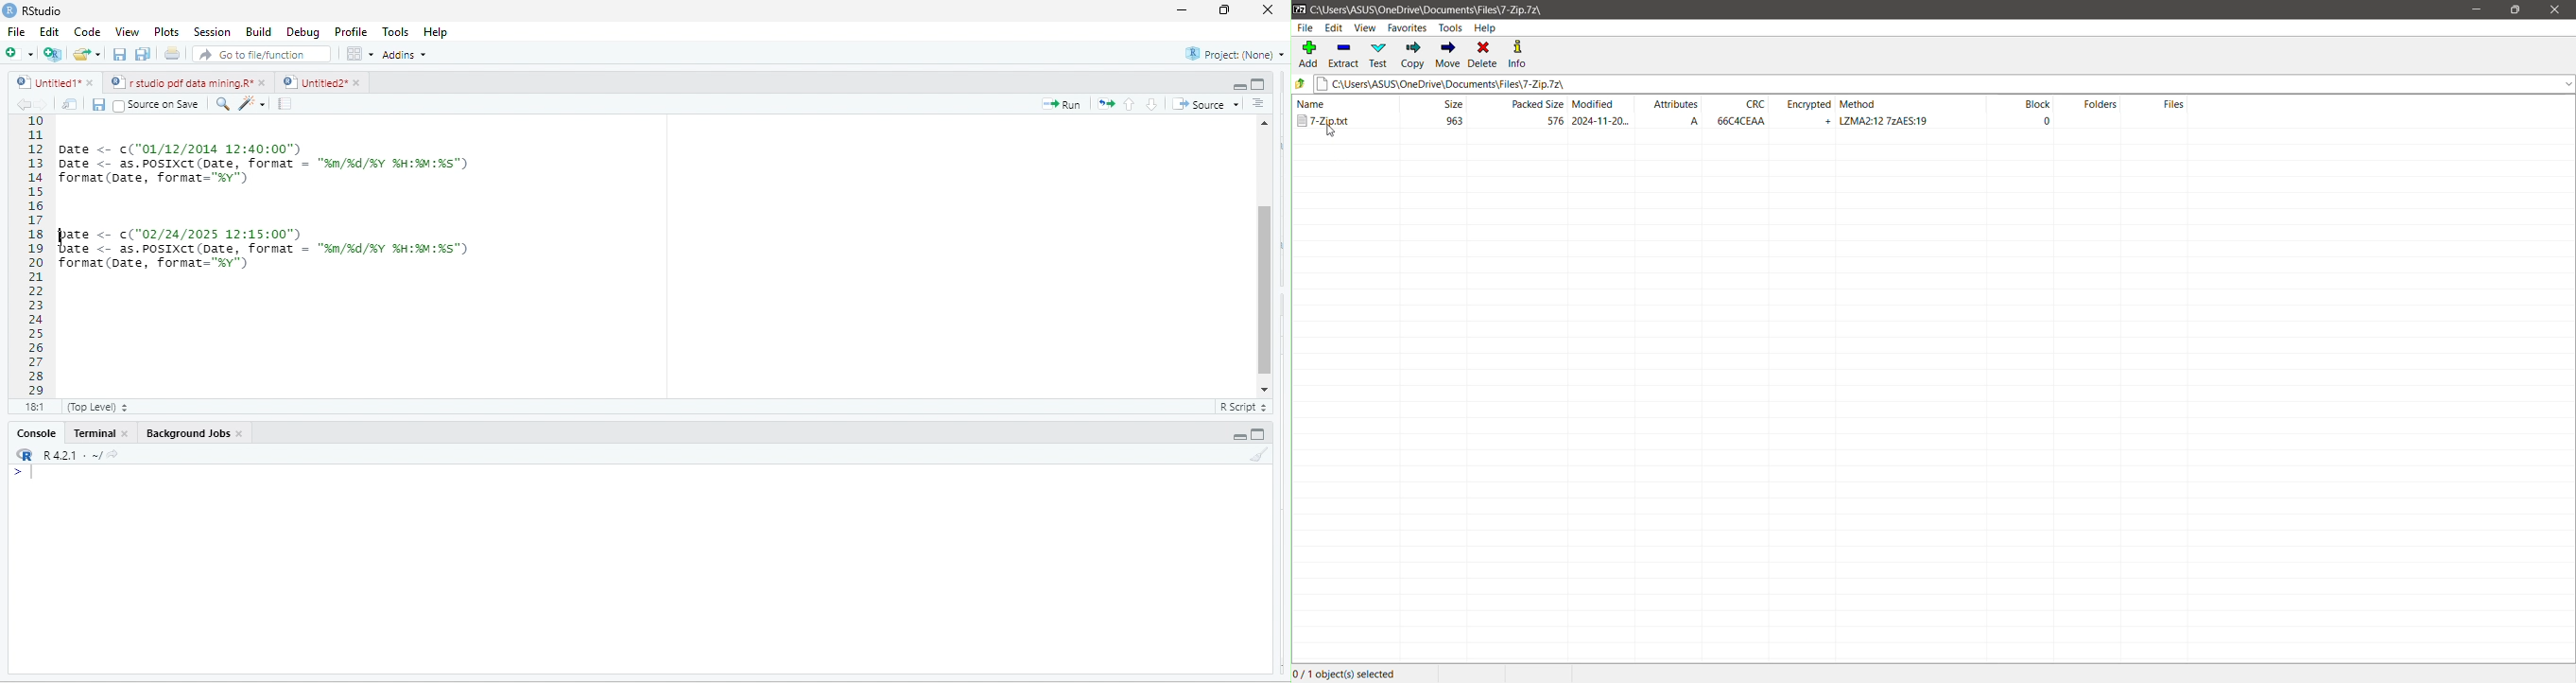 The width and height of the screenshot is (2576, 700). What do you see at coordinates (253, 104) in the screenshot?
I see `code tools` at bounding box center [253, 104].